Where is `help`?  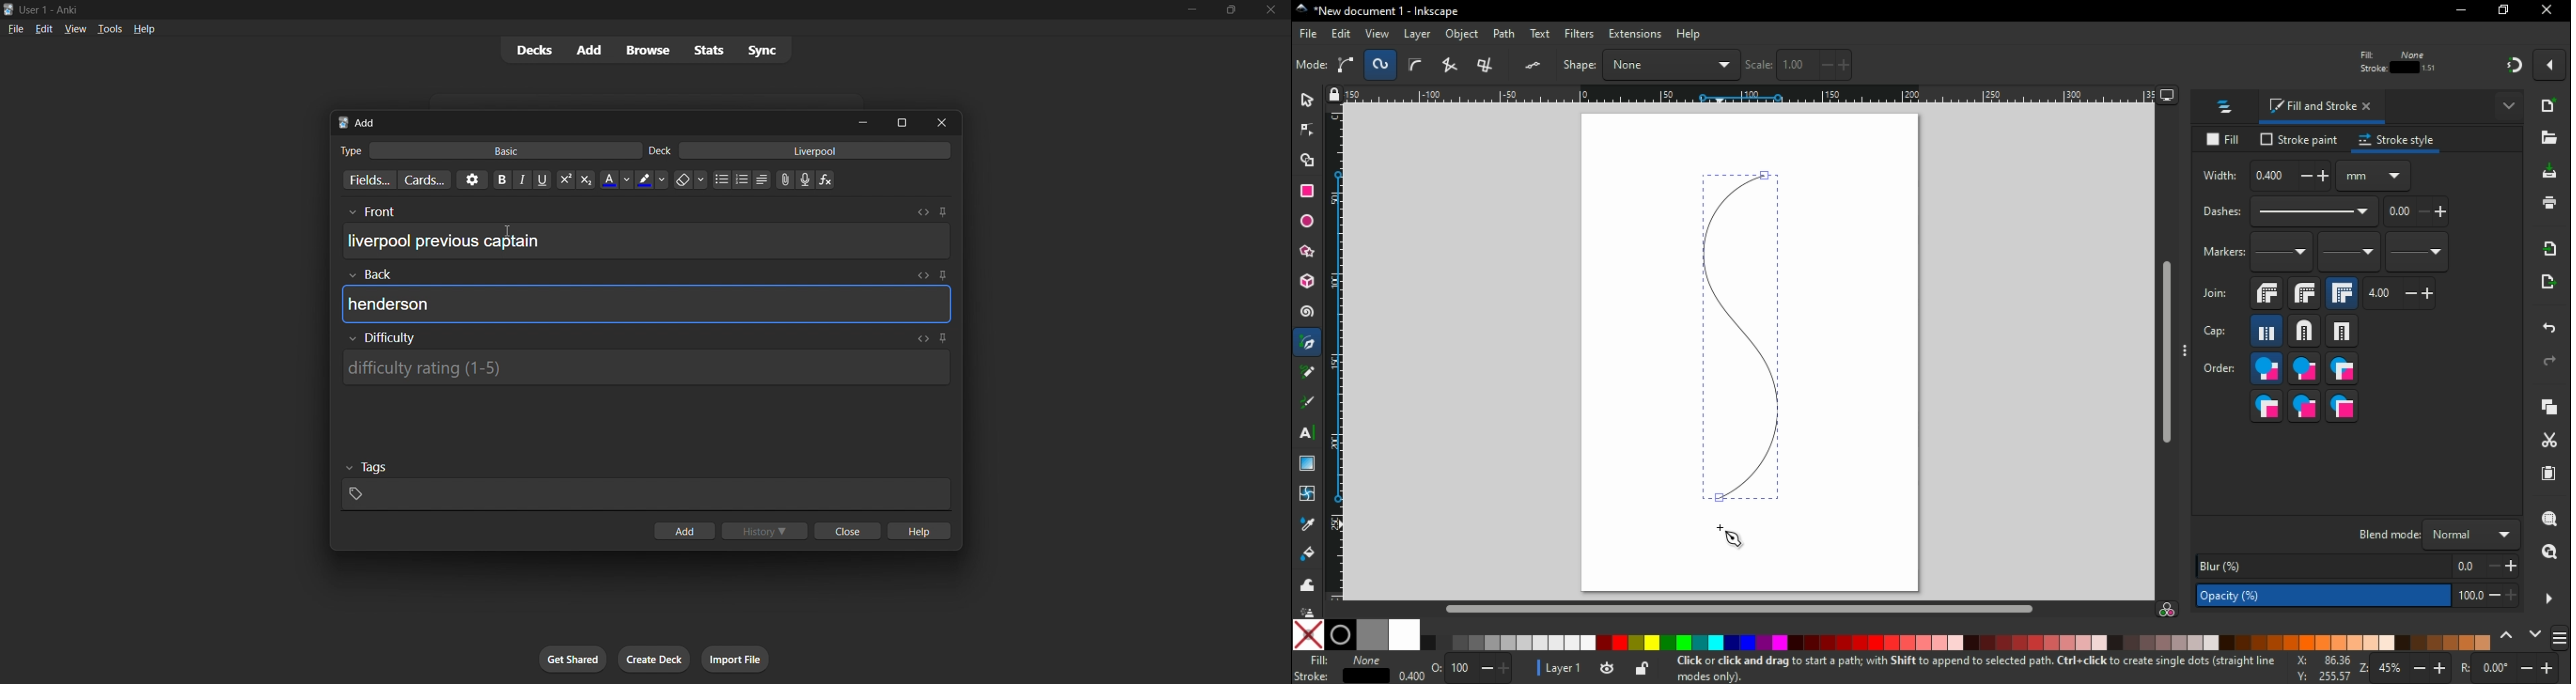
help is located at coordinates (146, 28).